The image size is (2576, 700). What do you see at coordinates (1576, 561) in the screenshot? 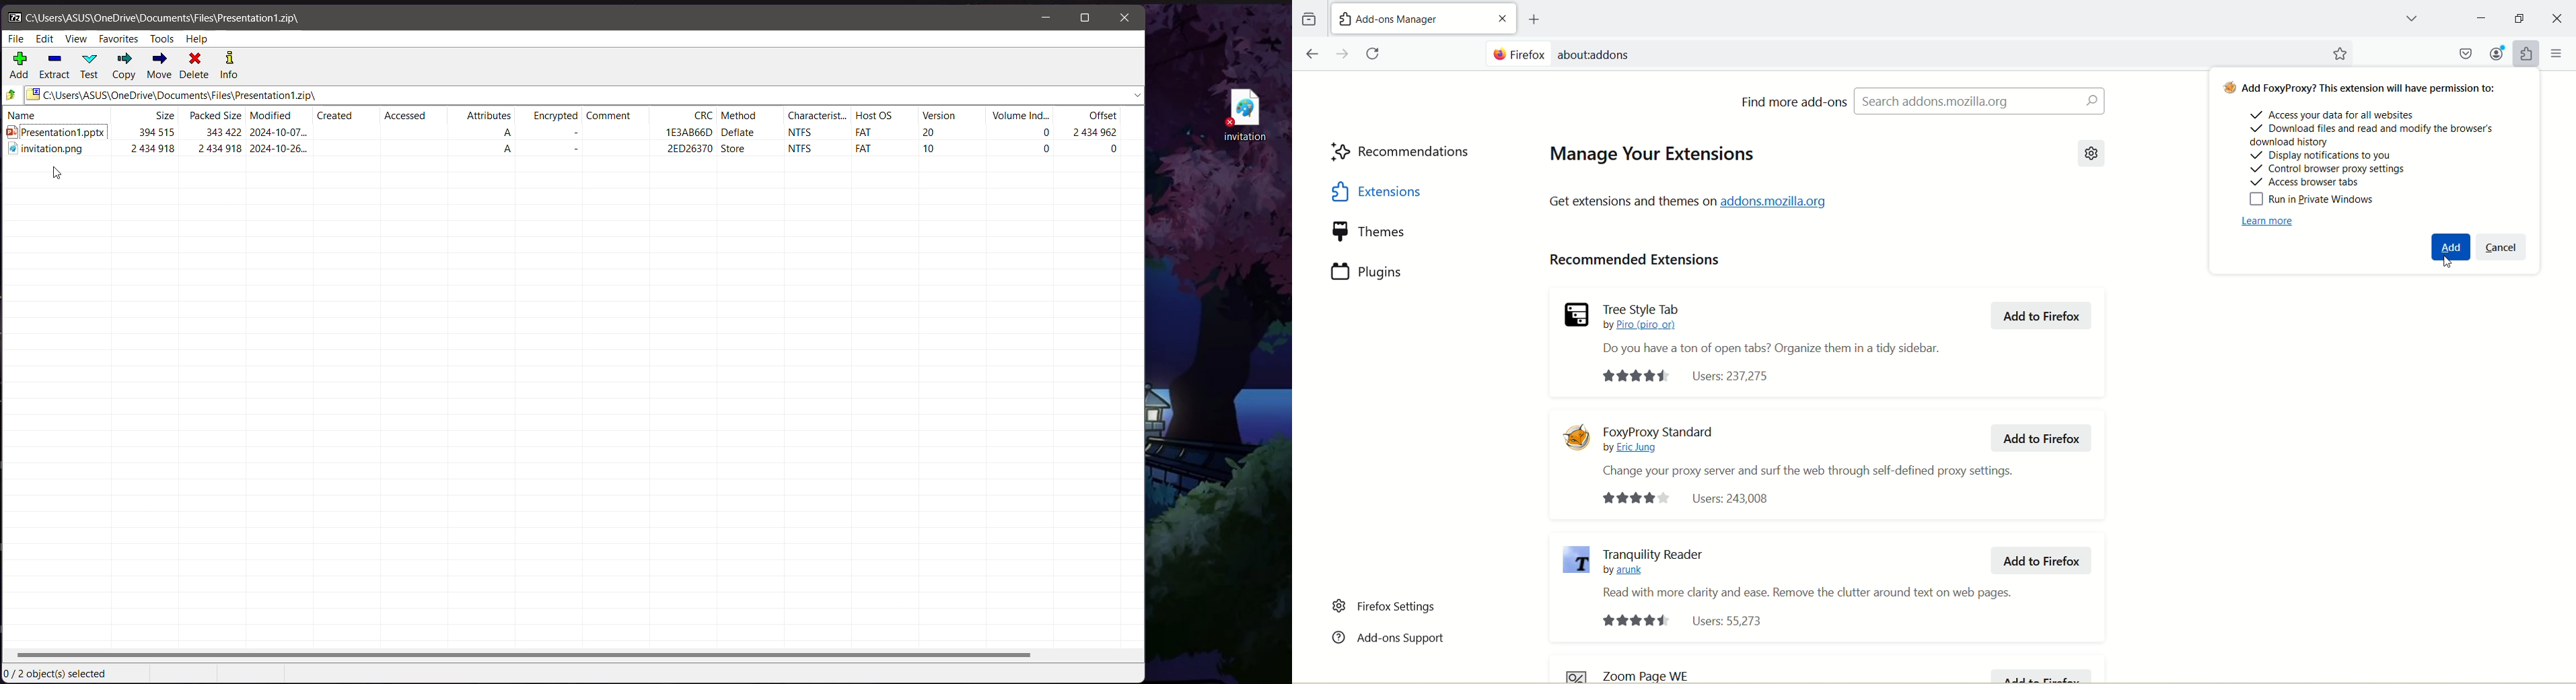
I see `Tranquility Reader Icon` at bounding box center [1576, 561].